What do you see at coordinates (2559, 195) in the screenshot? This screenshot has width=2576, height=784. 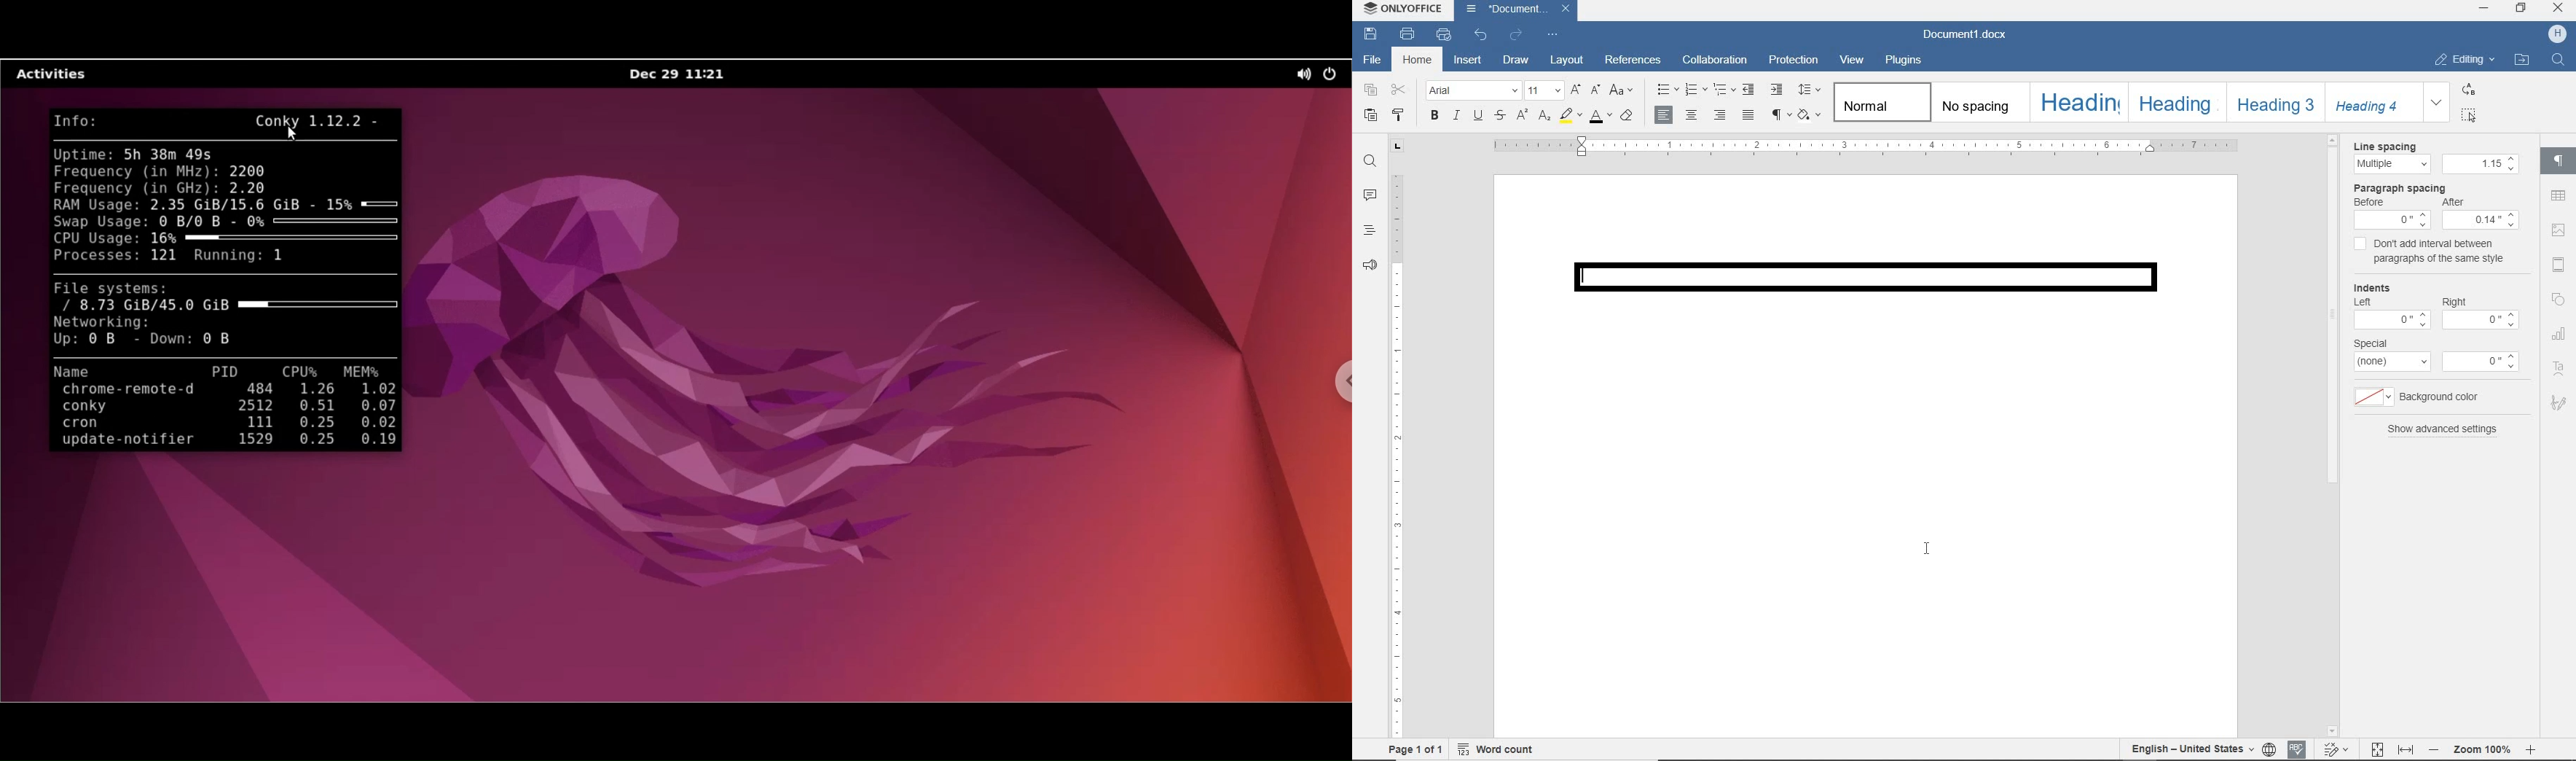 I see `tables` at bounding box center [2559, 195].